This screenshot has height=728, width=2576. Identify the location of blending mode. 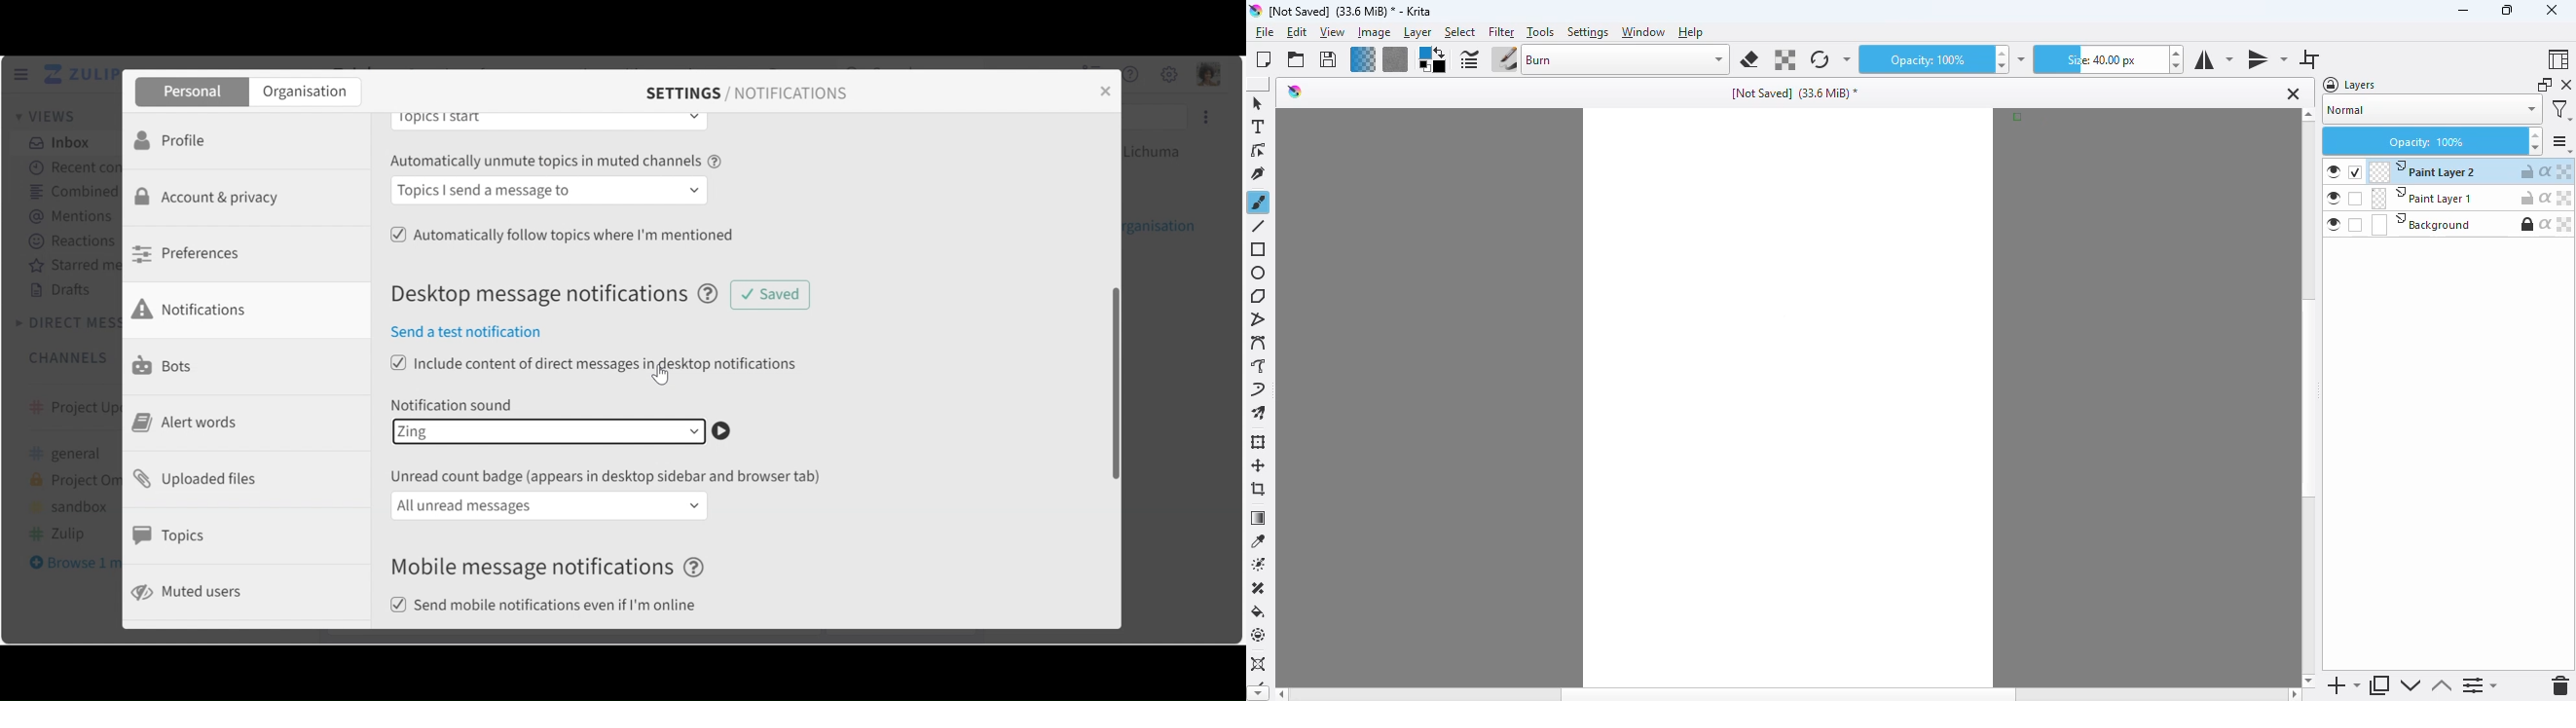
(2432, 111).